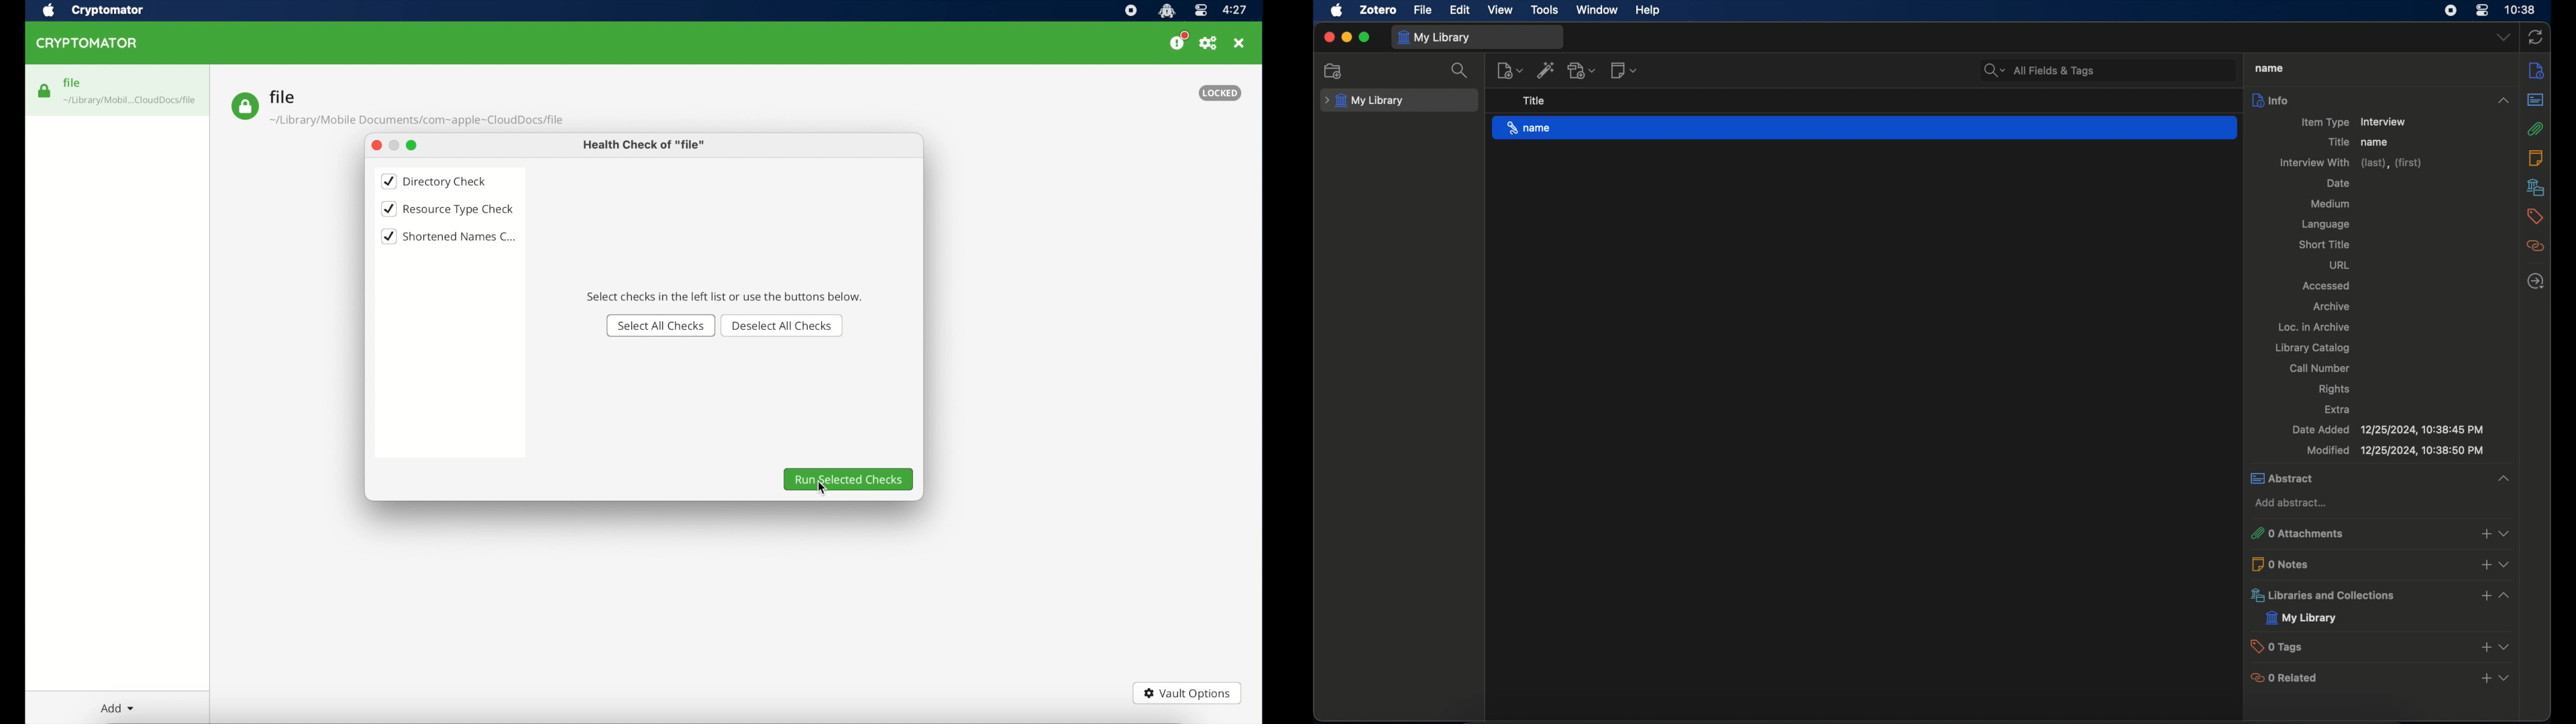  What do you see at coordinates (2536, 38) in the screenshot?
I see `sync` at bounding box center [2536, 38].